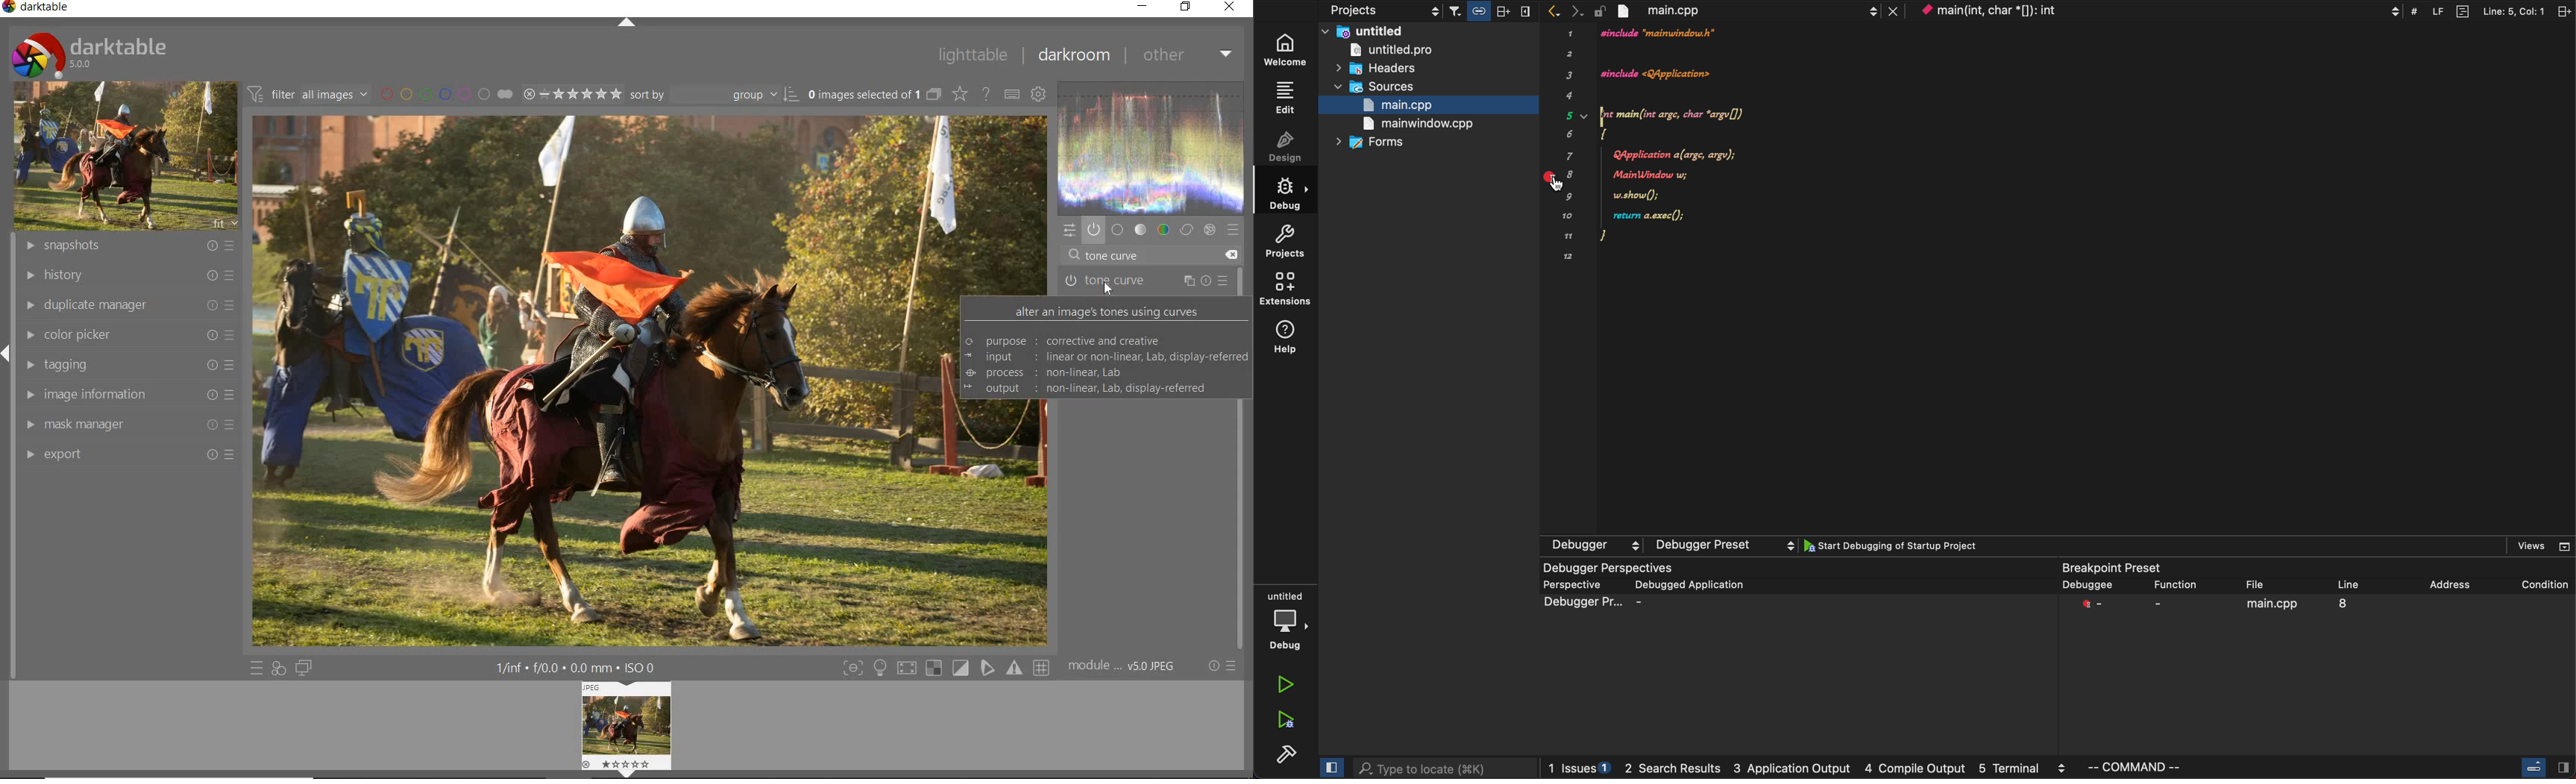  Describe the element at coordinates (1670, 546) in the screenshot. I see `debugger` at that location.